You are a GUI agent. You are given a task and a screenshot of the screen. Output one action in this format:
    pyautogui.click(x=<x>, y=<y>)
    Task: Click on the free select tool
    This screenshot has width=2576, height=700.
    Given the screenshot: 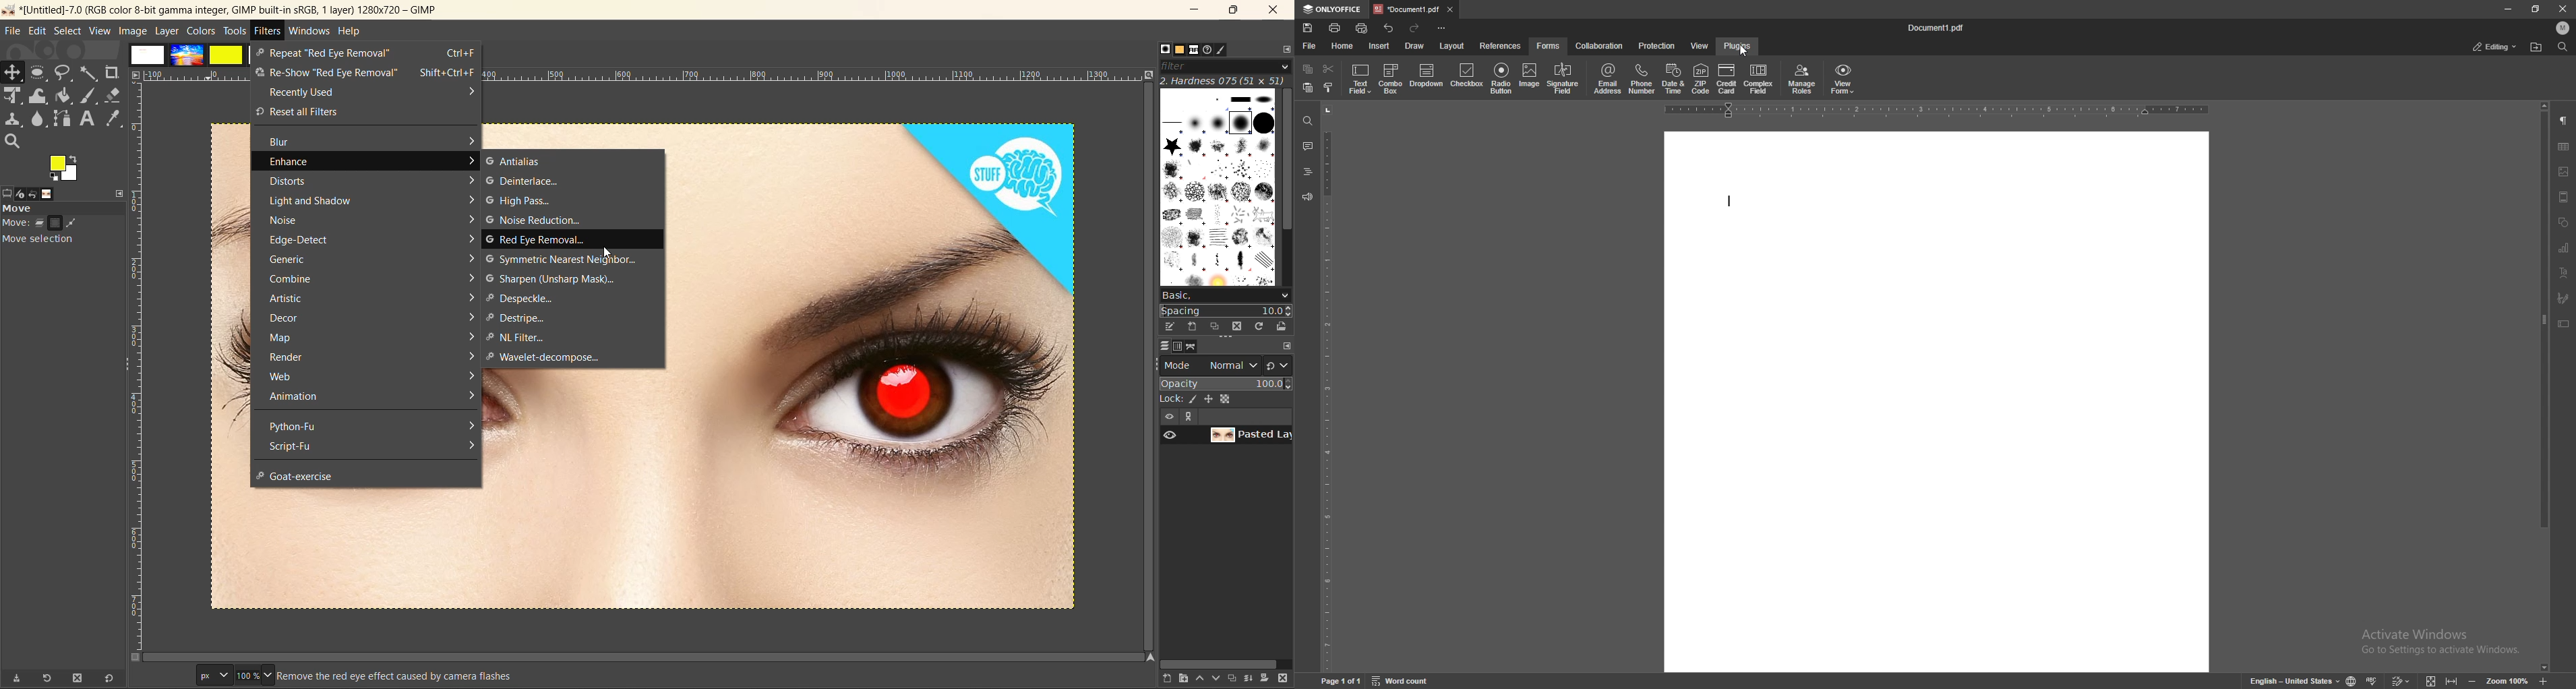 What is the action you would take?
    pyautogui.click(x=64, y=73)
    